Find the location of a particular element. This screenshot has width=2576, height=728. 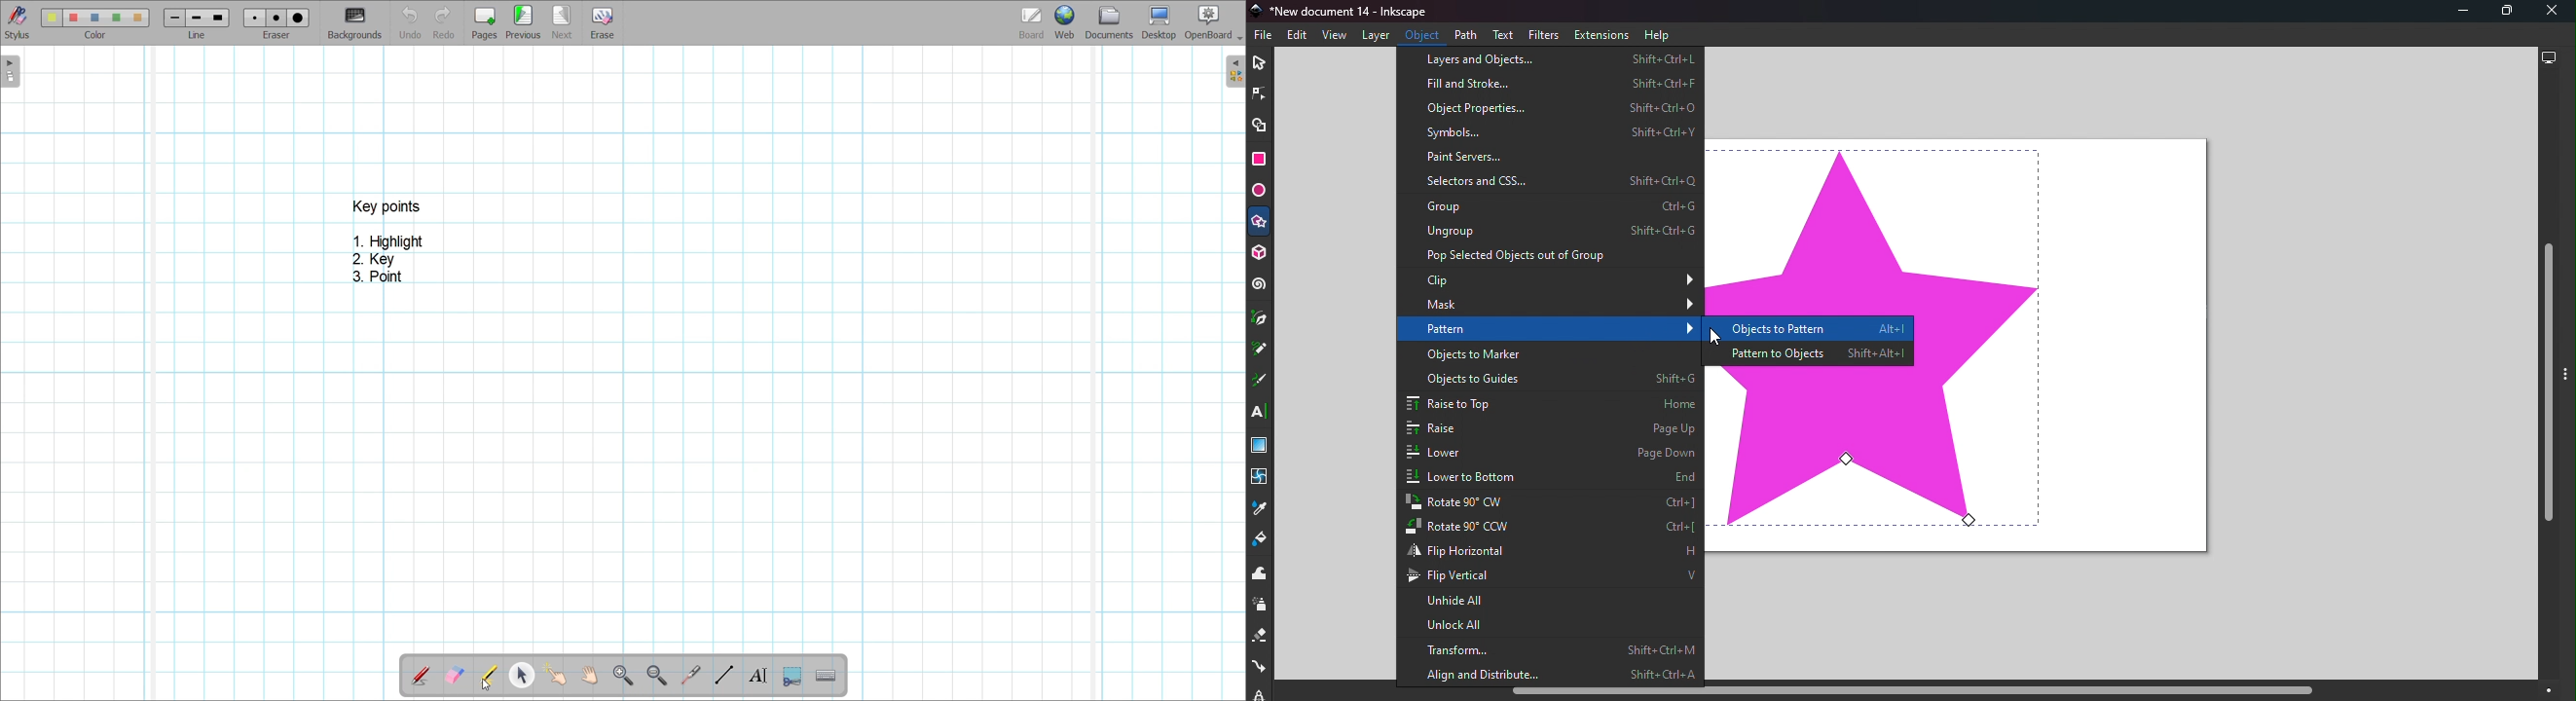

Toggle command panel is located at coordinates (2568, 385).